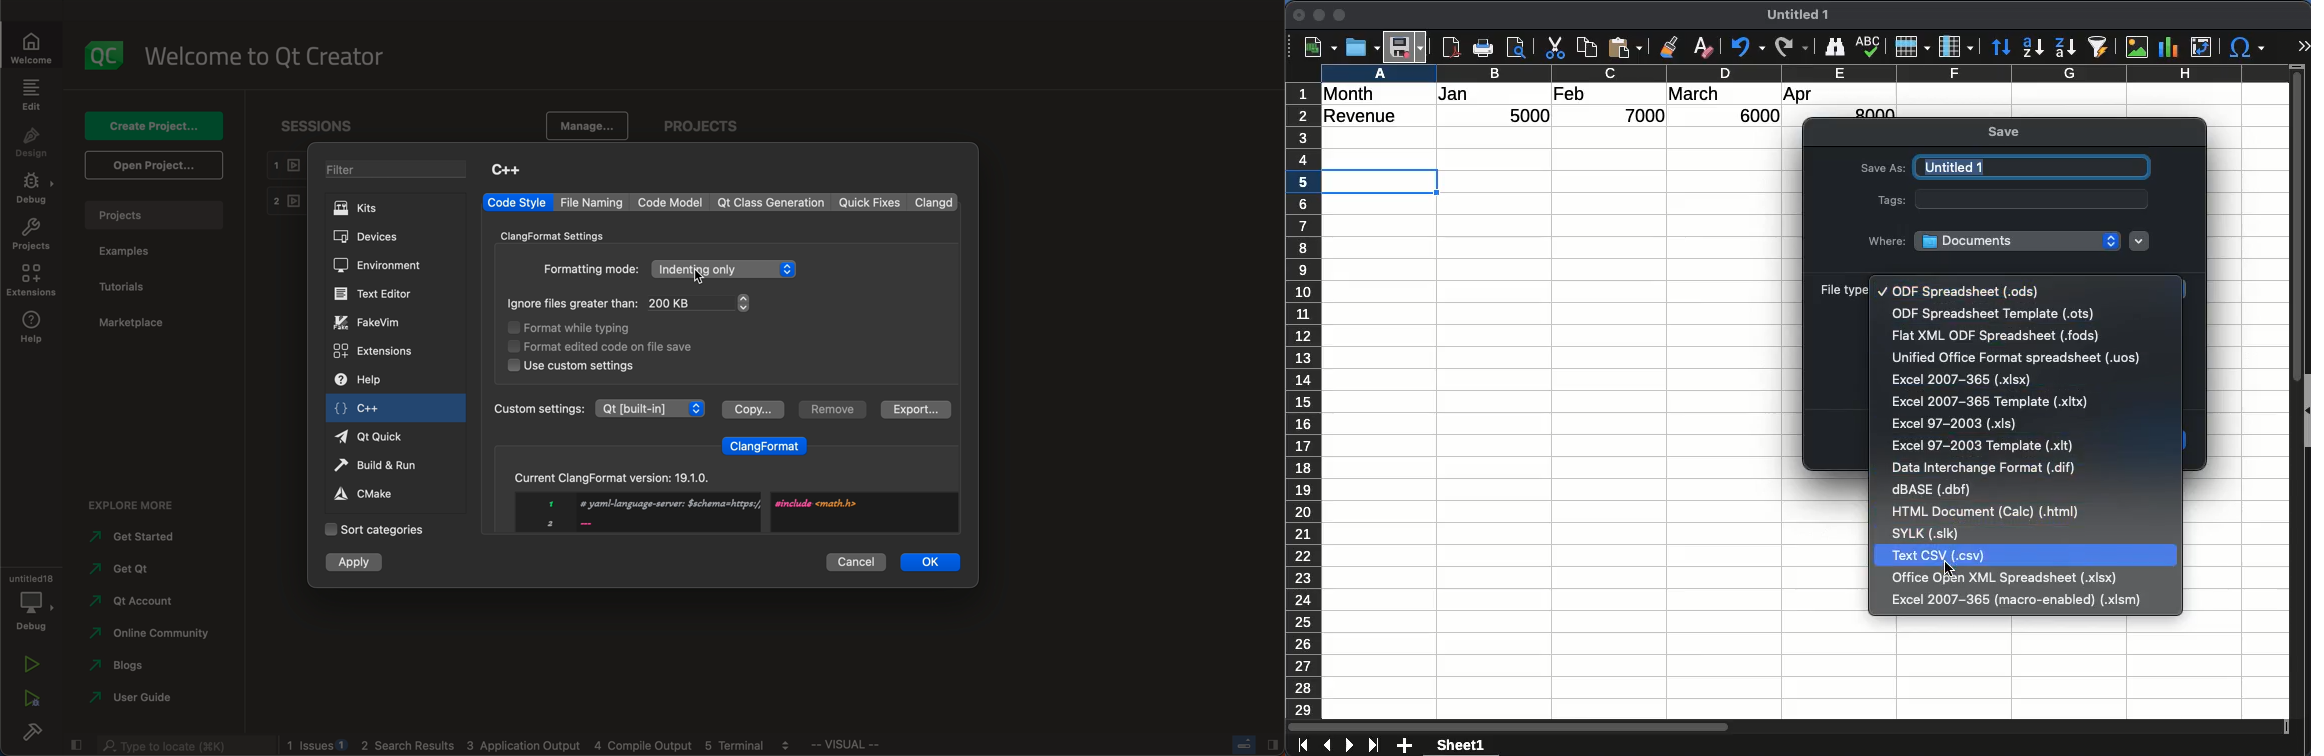 This screenshot has width=2324, height=756. What do you see at coordinates (32, 237) in the screenshot?
I see `projects` at bounding box center [32, 237].